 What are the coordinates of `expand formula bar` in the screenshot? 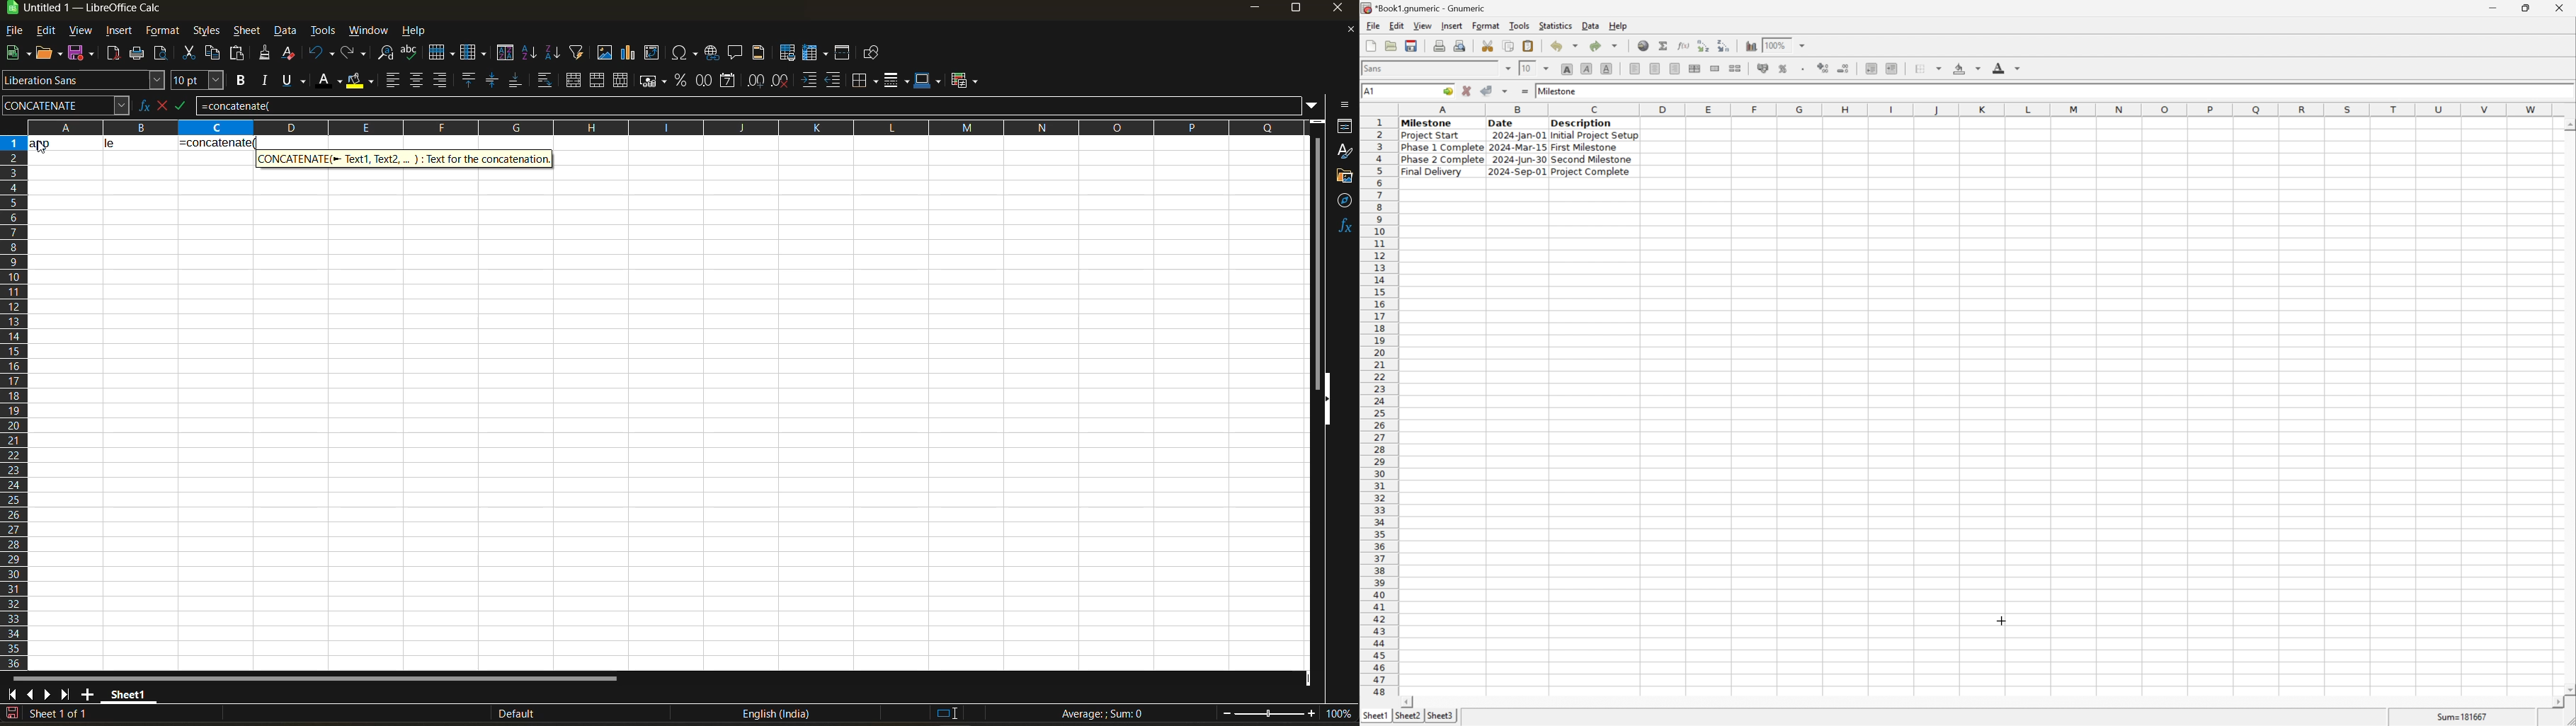 It's located at (1312, 104).